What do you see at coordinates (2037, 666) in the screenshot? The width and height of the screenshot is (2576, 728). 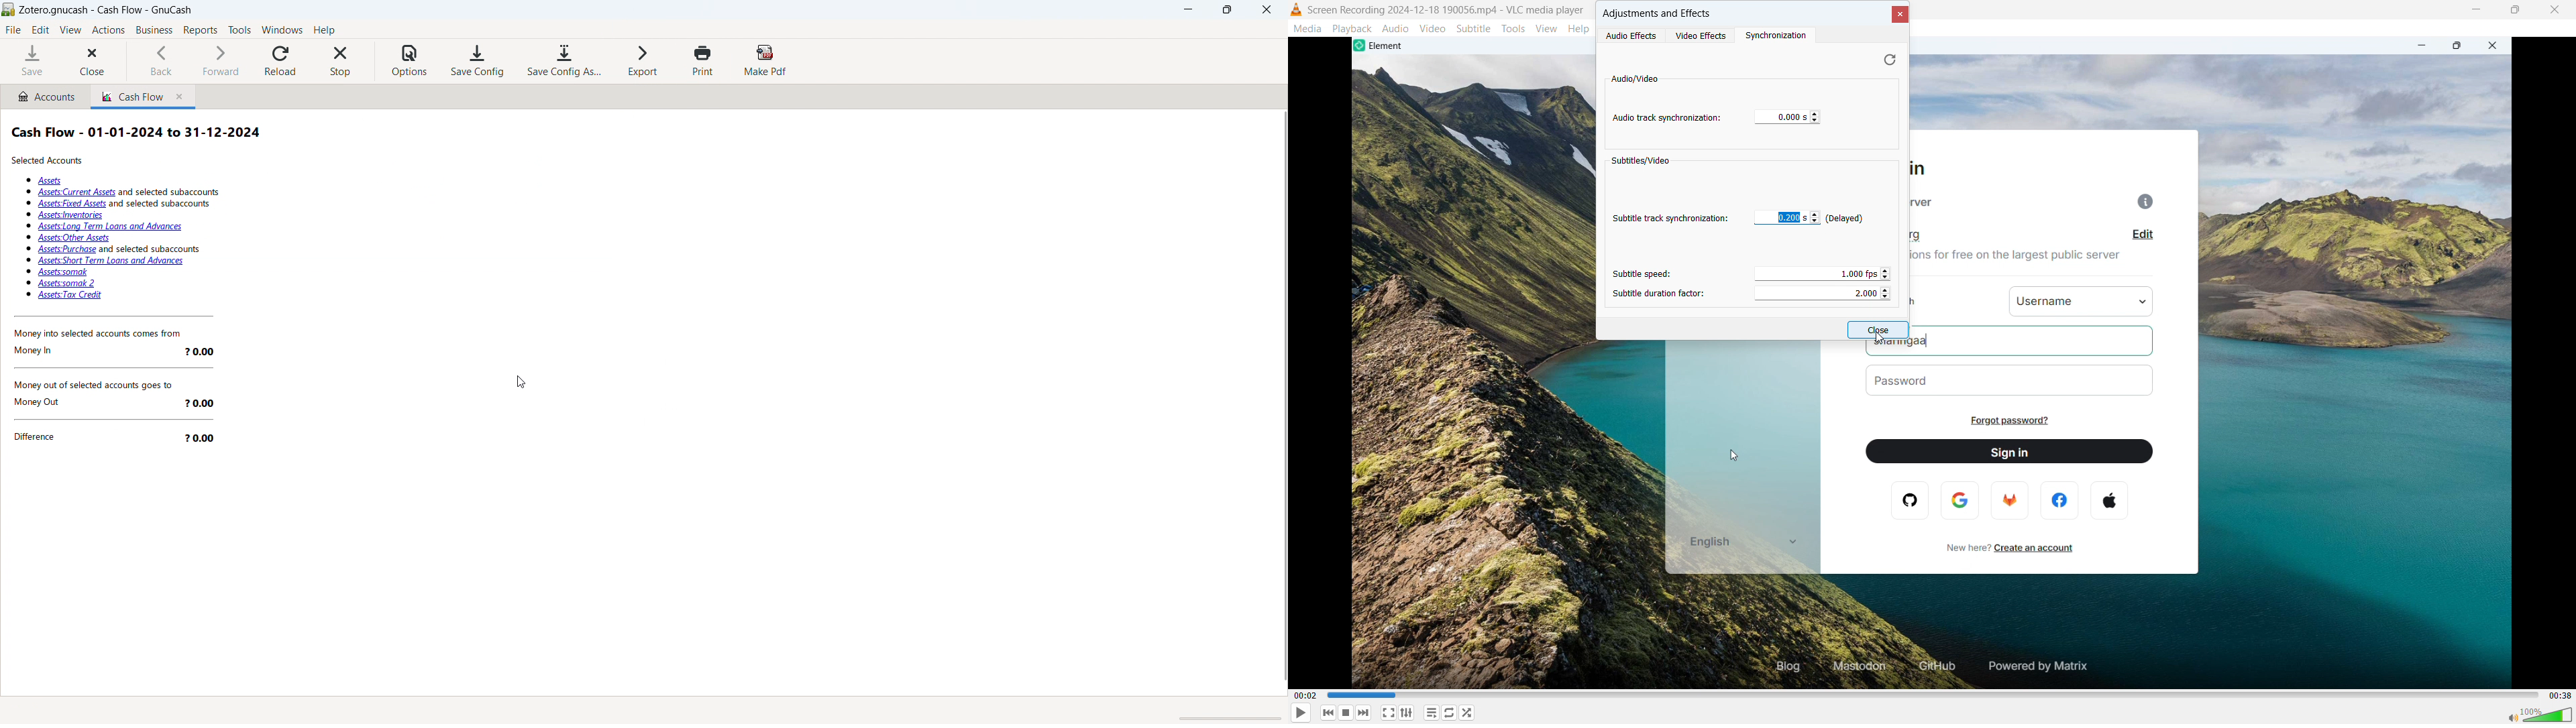 I see `powered by matrix` at bounding box center [2037, 666].